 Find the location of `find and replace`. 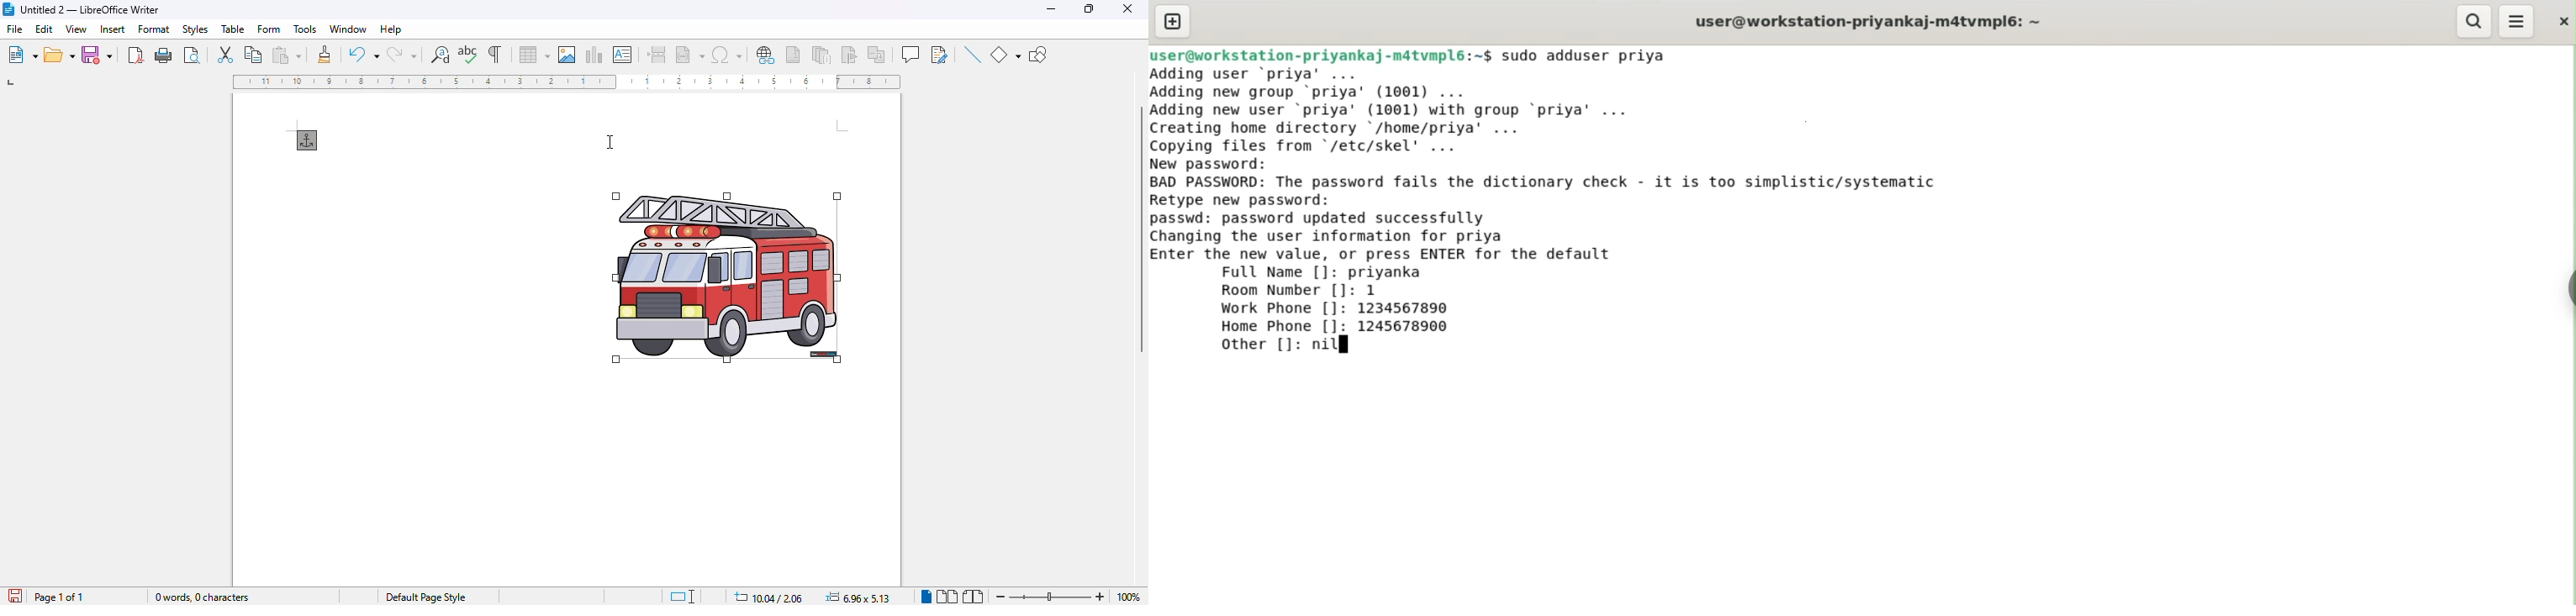

find and replace is located at coordinates (441, 55).